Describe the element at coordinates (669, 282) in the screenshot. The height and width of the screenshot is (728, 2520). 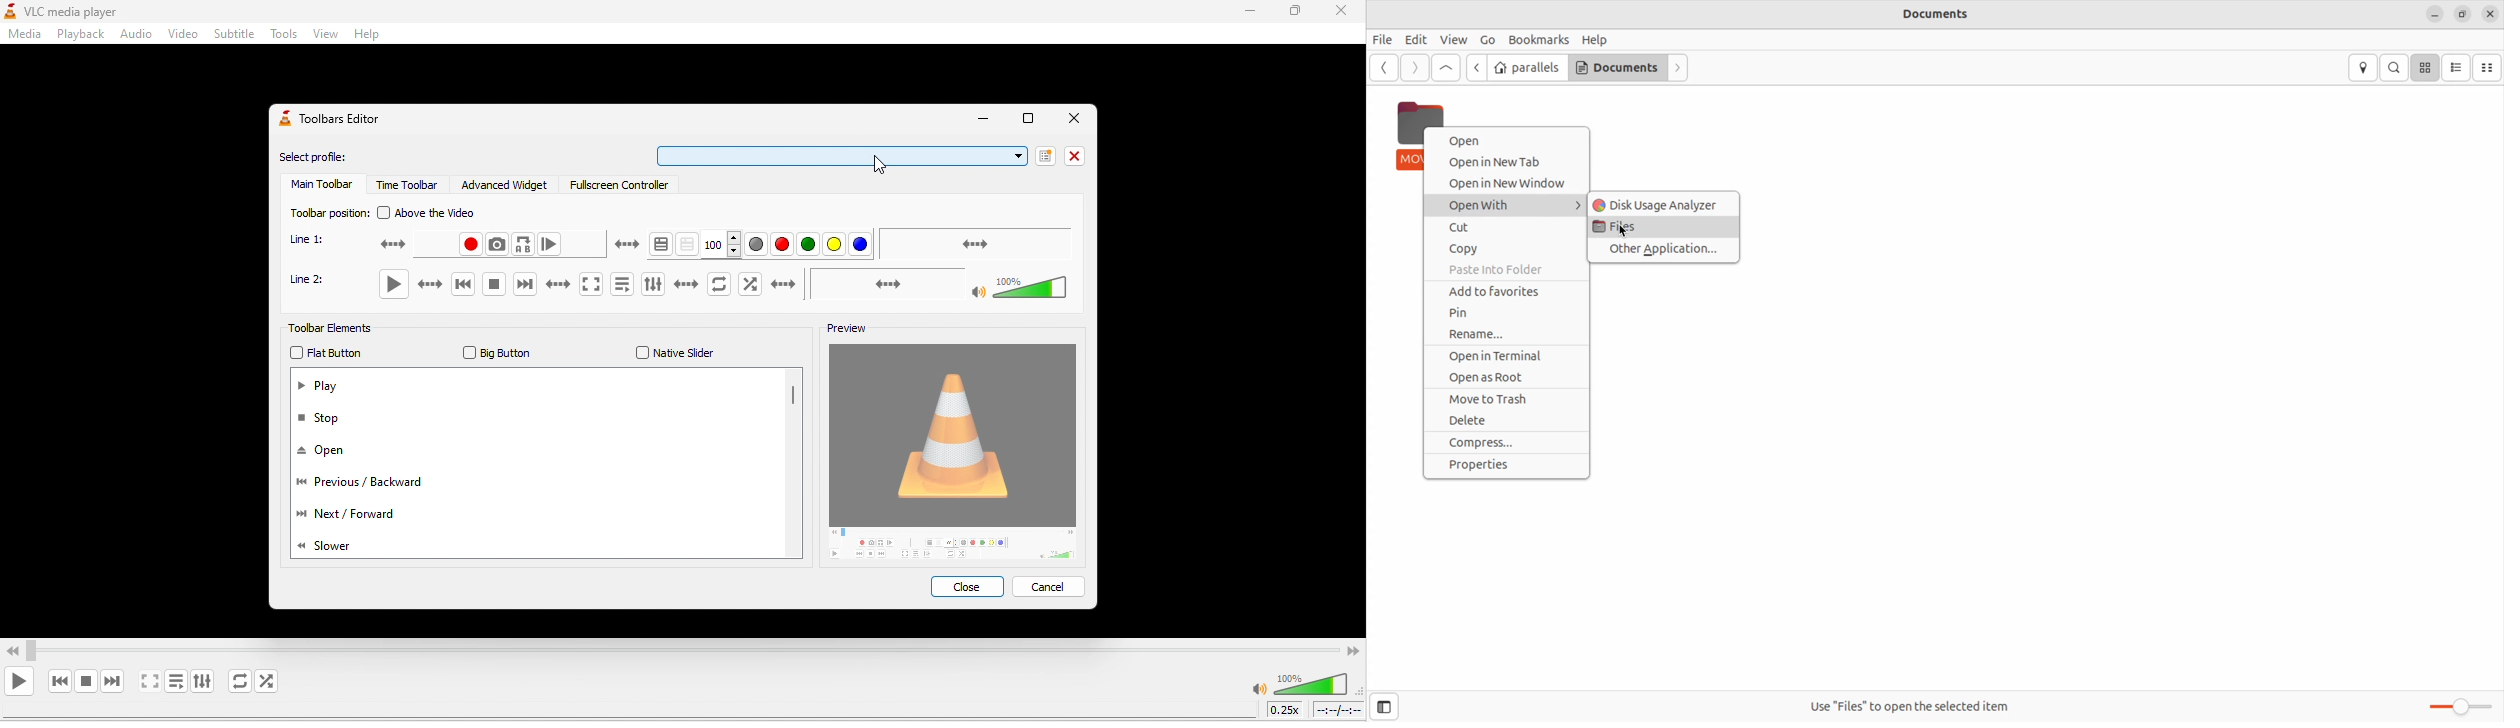
I see `show extended settings` at that location.